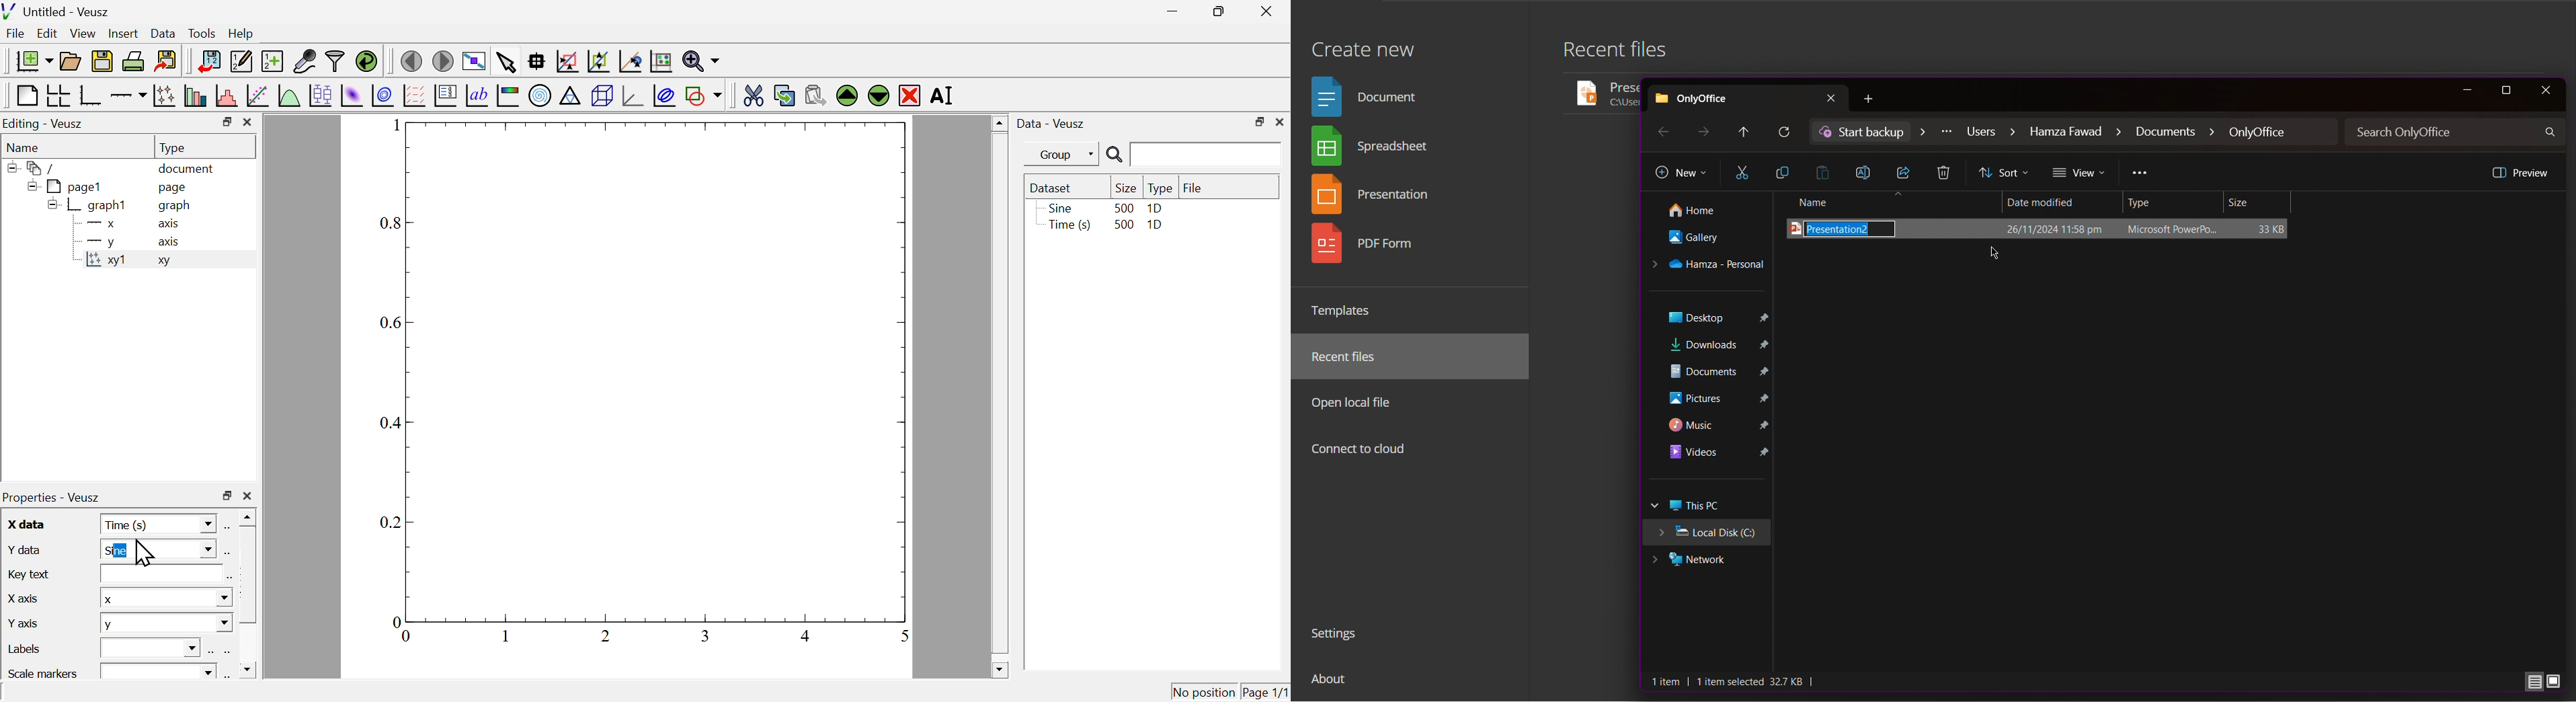 This screenshot has height=728, width=2576. What do you see at coordinates (48, 34) in the screenshot?
I see `Edit` at bounding box center [48, 34].